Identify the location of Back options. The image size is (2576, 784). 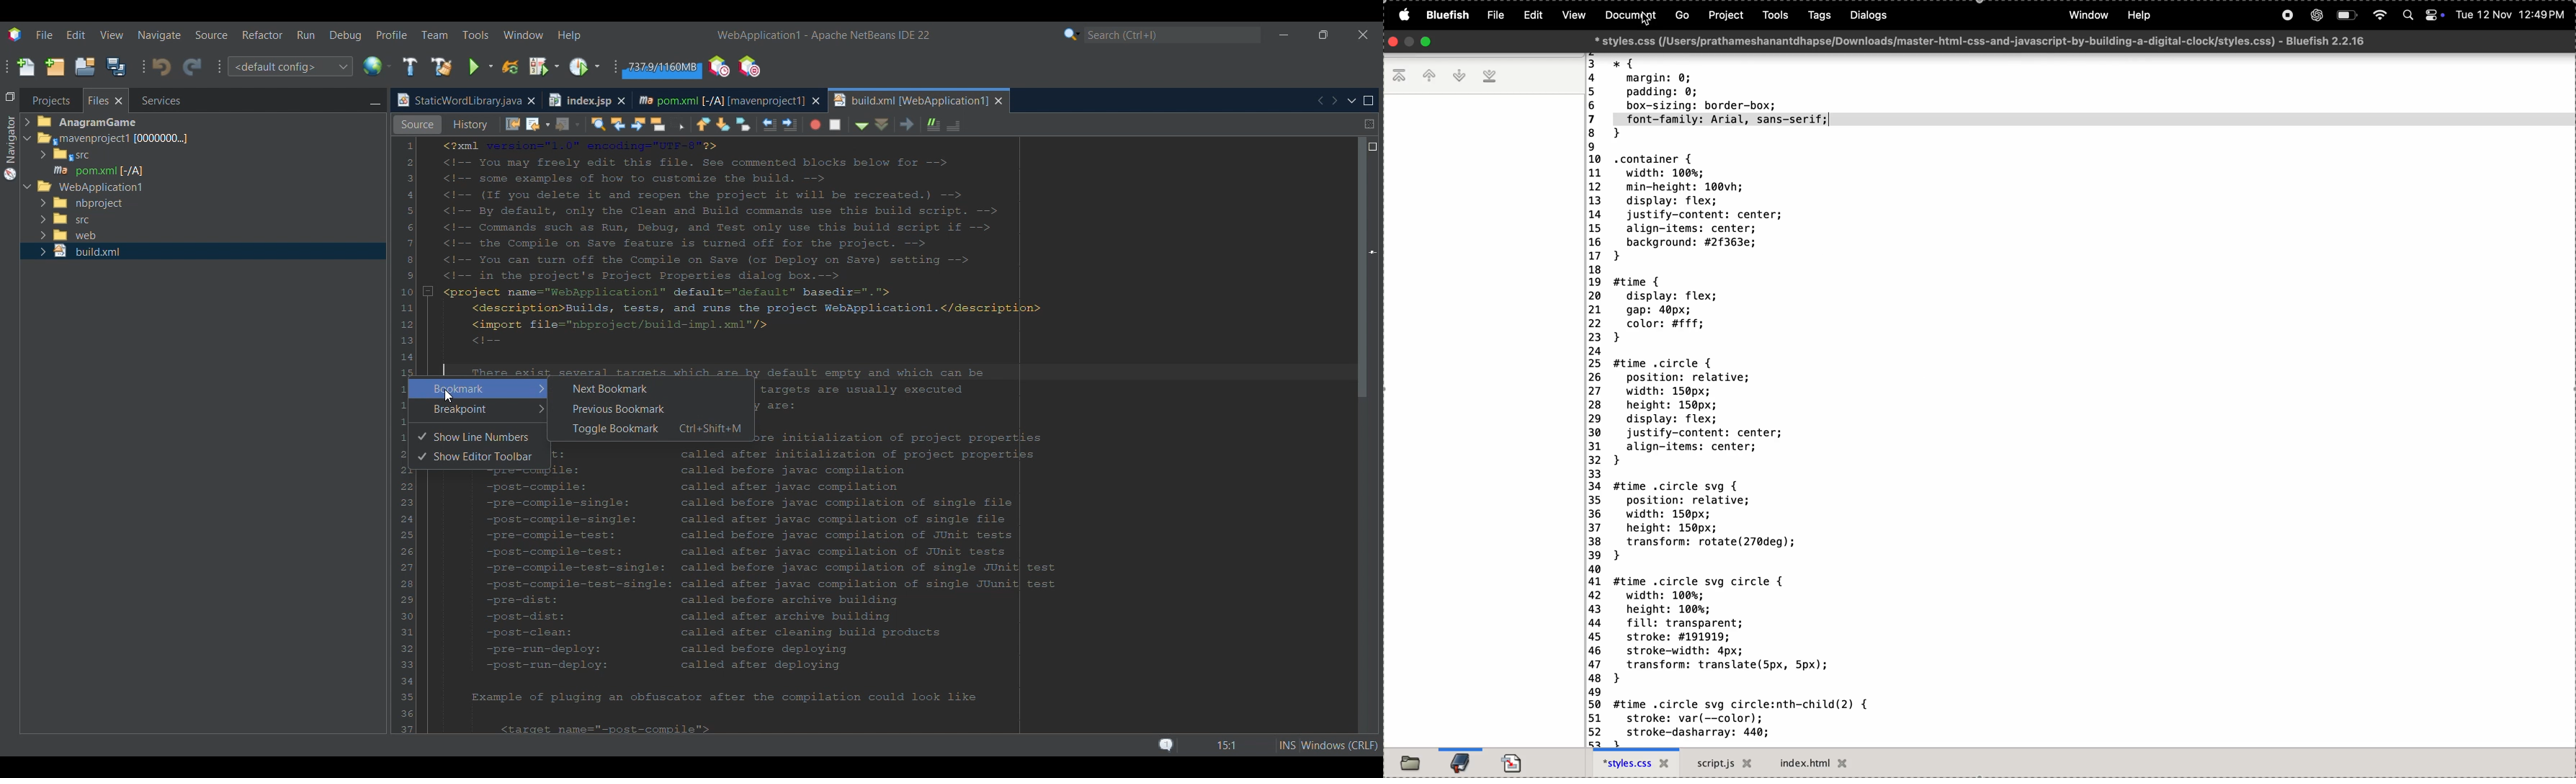
(664, 124).